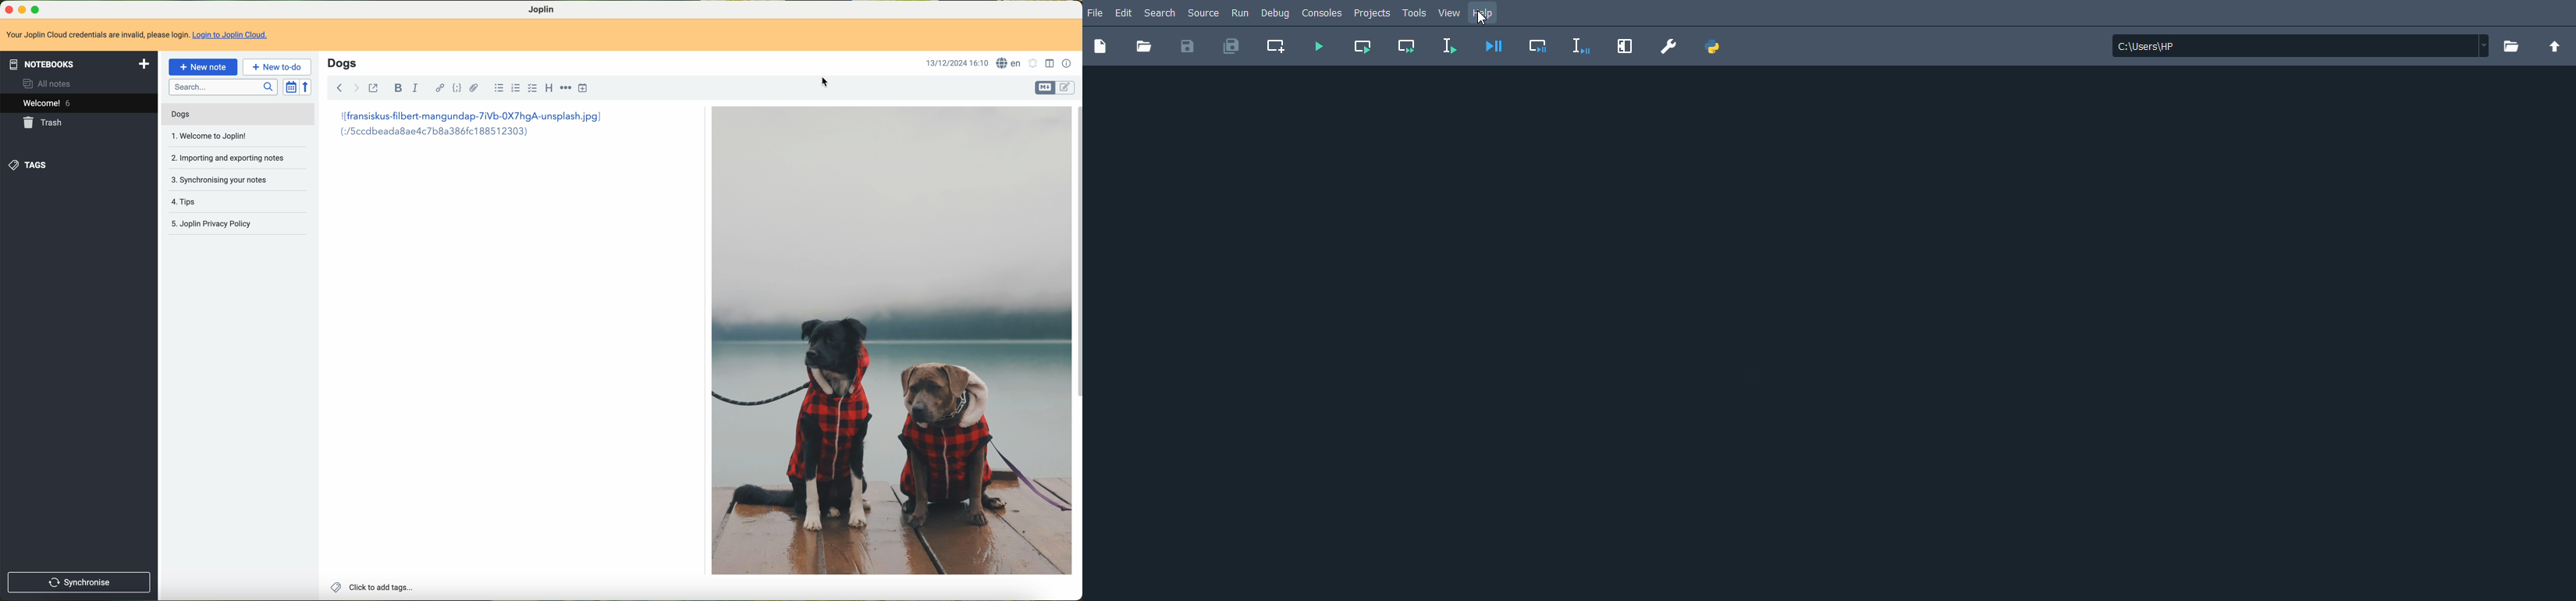 This screenshot has height=616, width=2576. What do you see at coordinates (1050, 63) in the screenshot?
I see `toggle editor layout` at bounding box center [1050, 63].